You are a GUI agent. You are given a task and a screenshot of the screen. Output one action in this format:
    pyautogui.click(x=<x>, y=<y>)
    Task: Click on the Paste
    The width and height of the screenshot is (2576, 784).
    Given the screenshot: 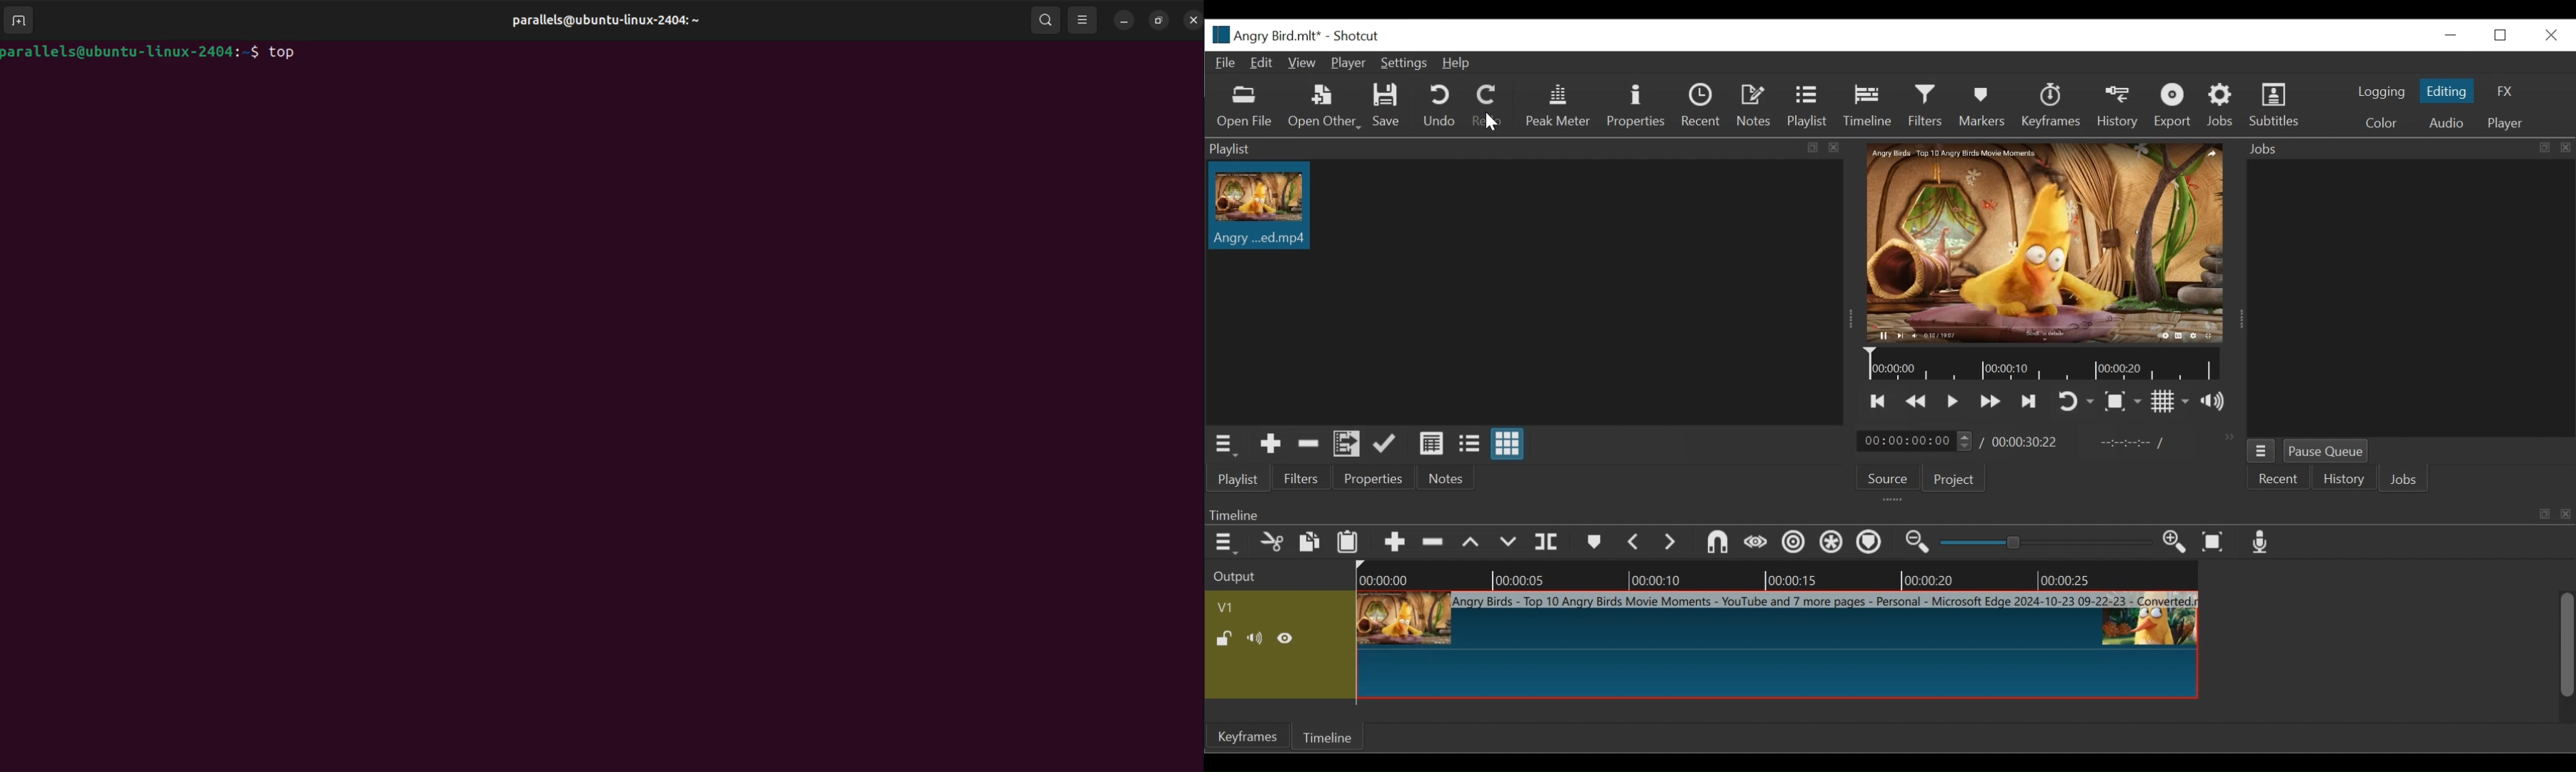 What is the action you would take?
    pyautogui.click(x=1348, y=544)
    